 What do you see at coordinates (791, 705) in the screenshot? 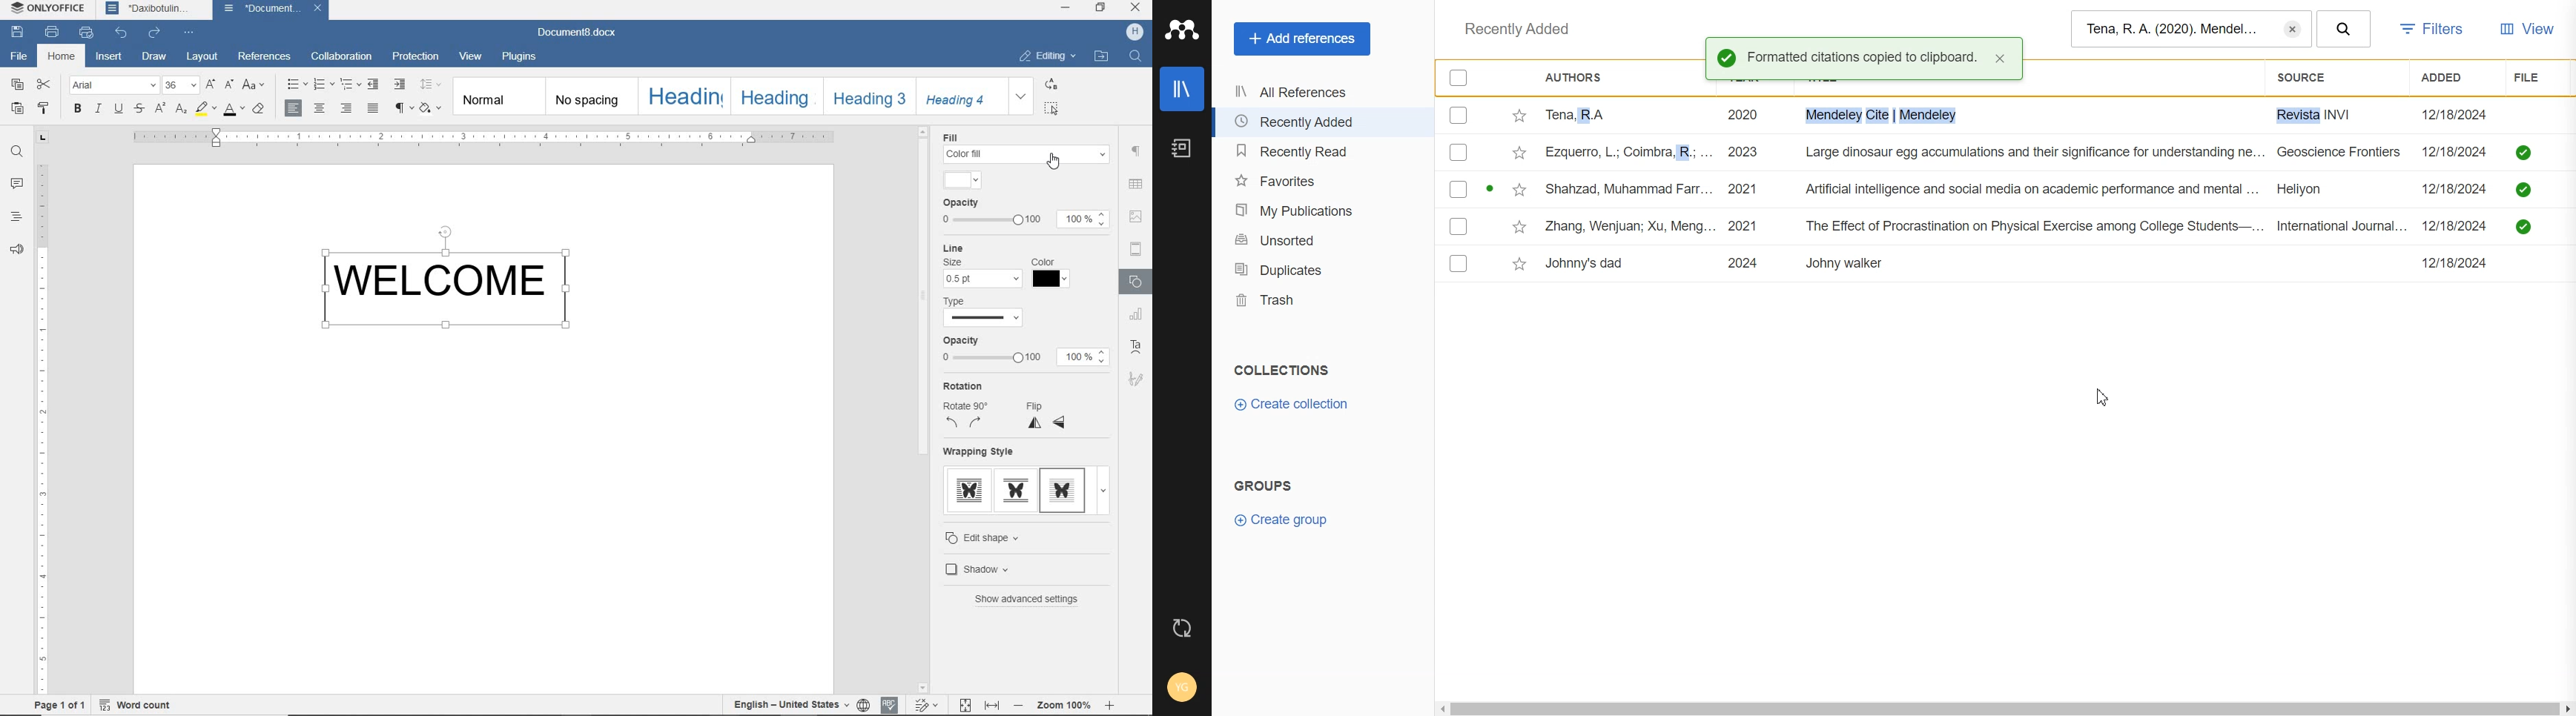
I see `TEXT LANGUAGE` at bounding box center [791, 705].